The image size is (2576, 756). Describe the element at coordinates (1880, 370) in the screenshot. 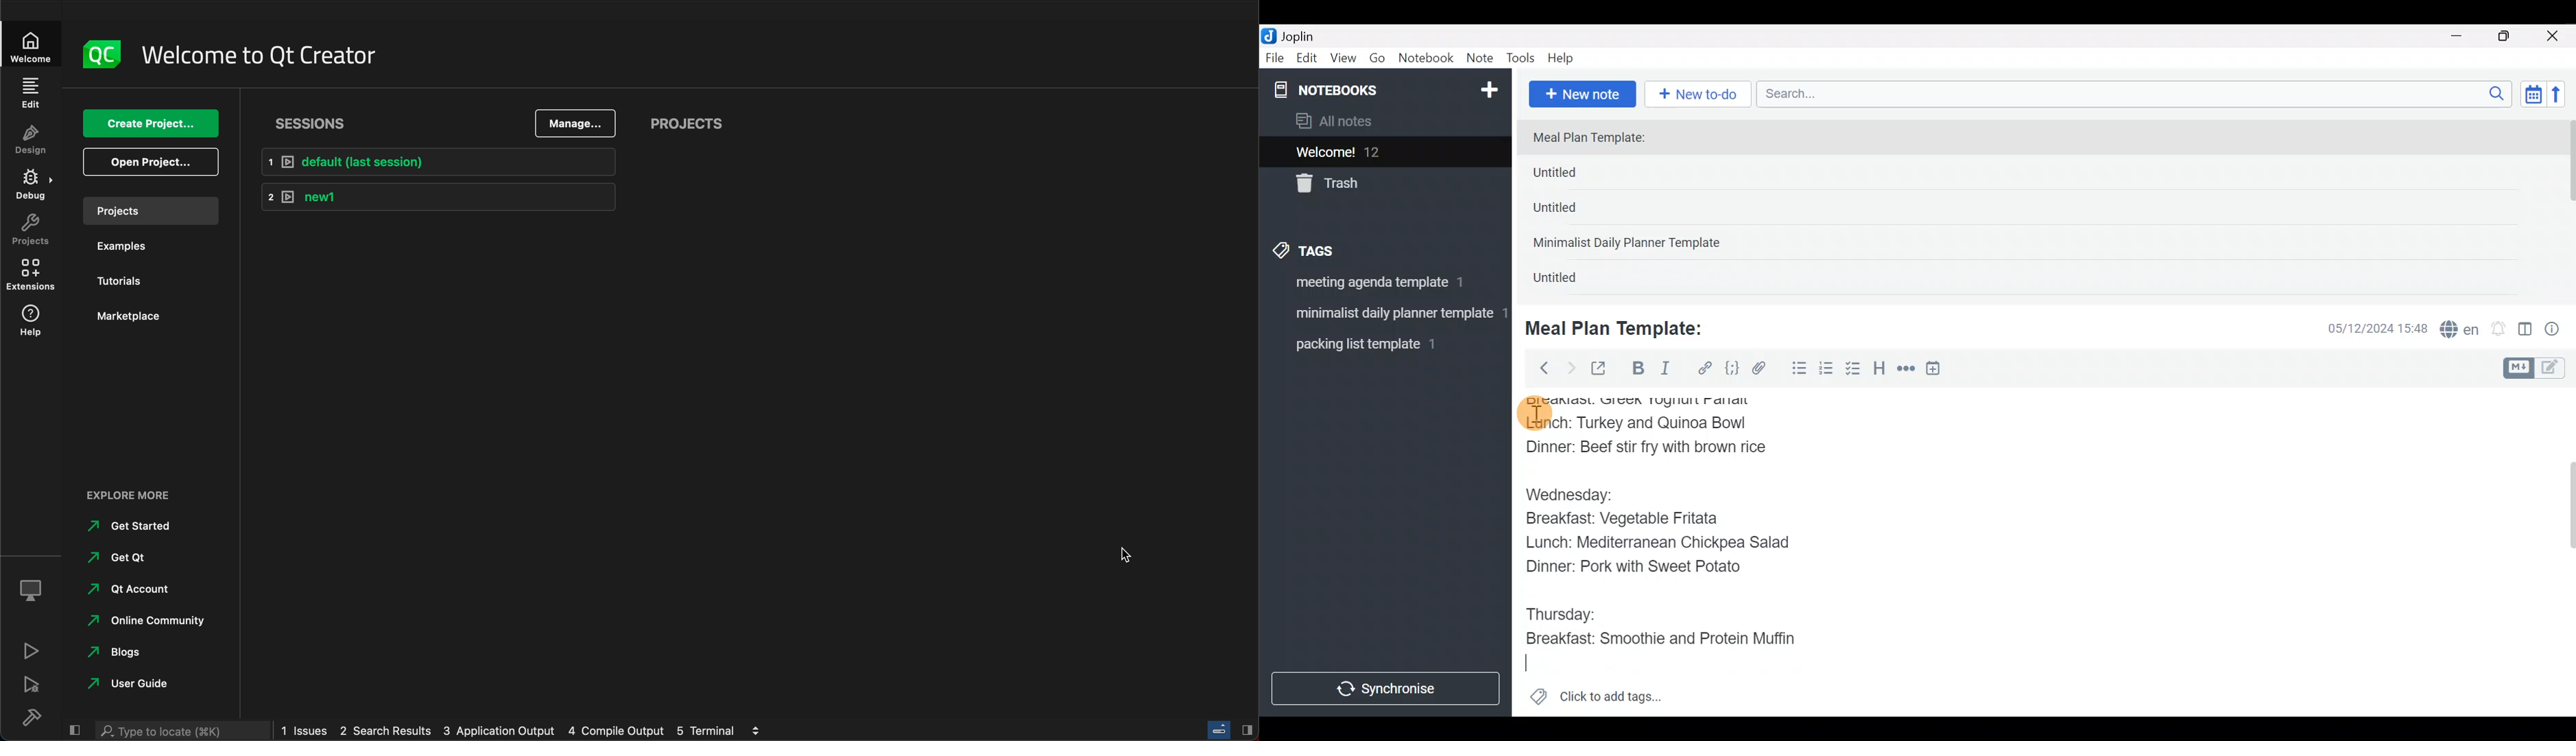

I see `Heading` at that location.